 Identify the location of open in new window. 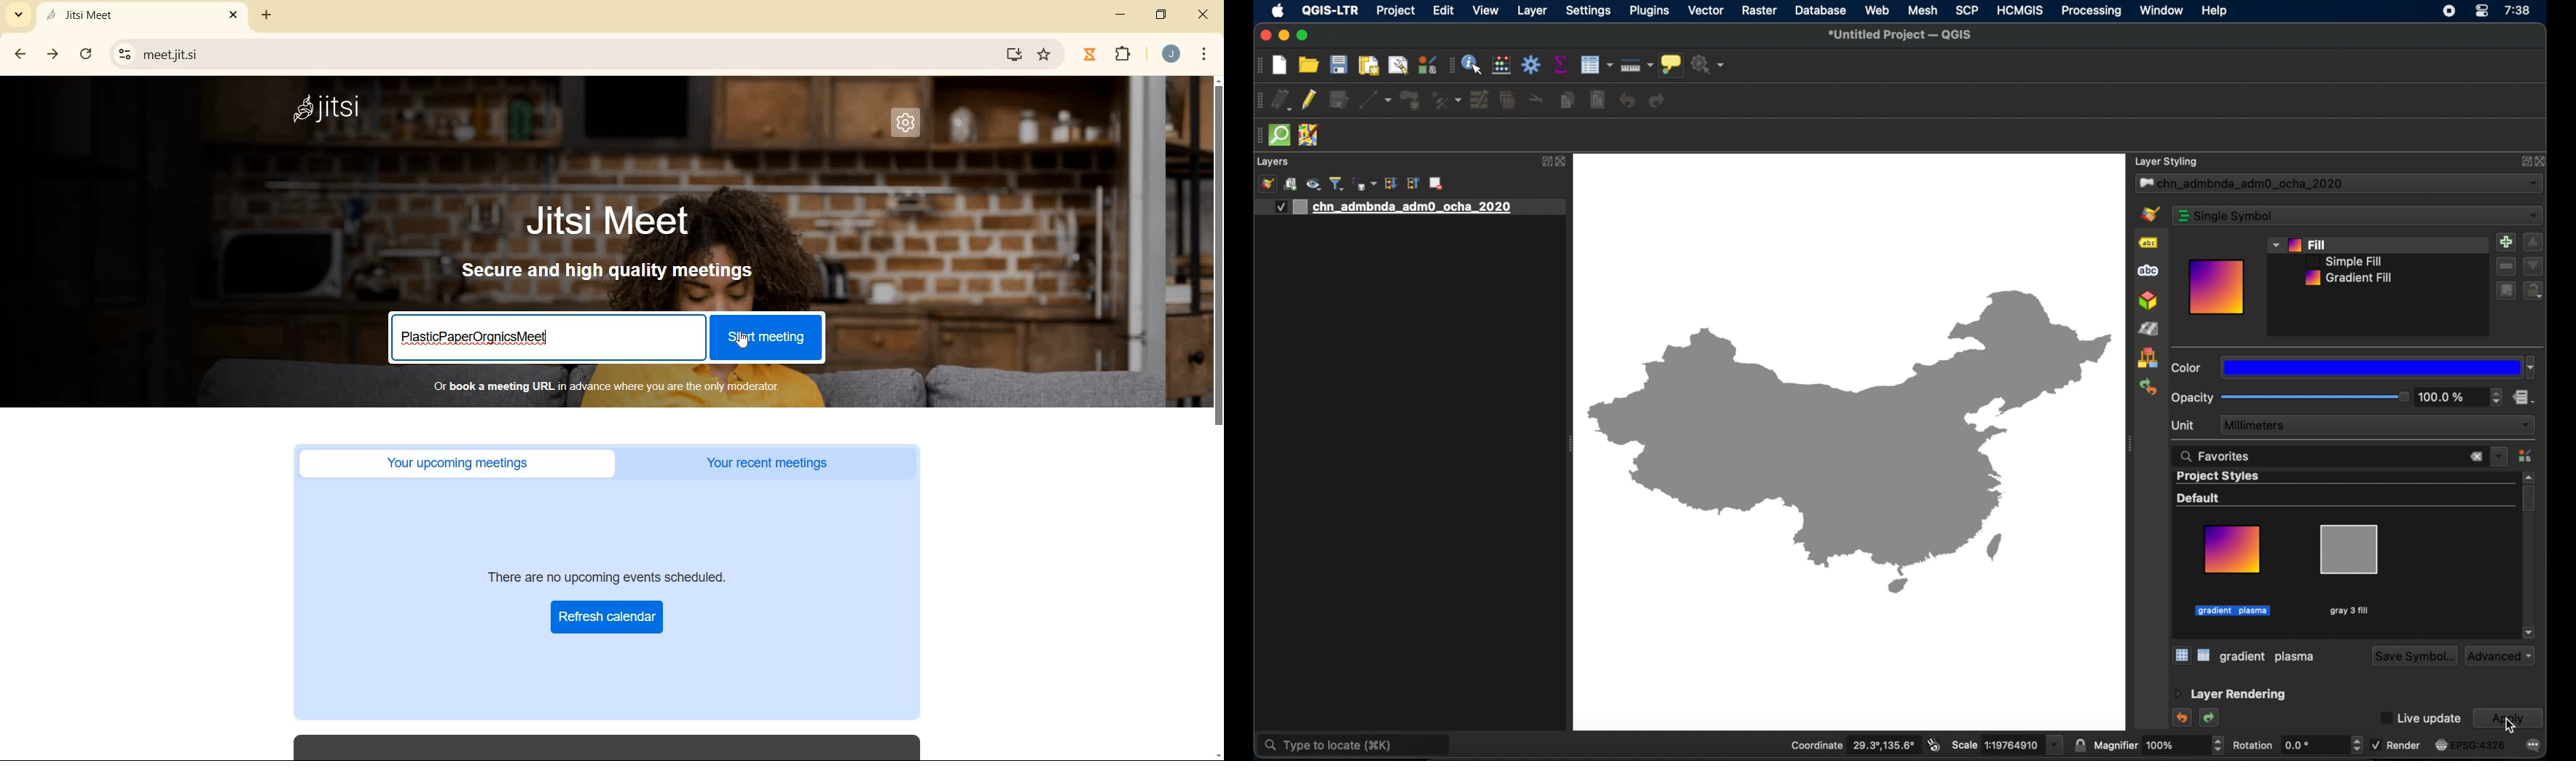
(2516, 161).